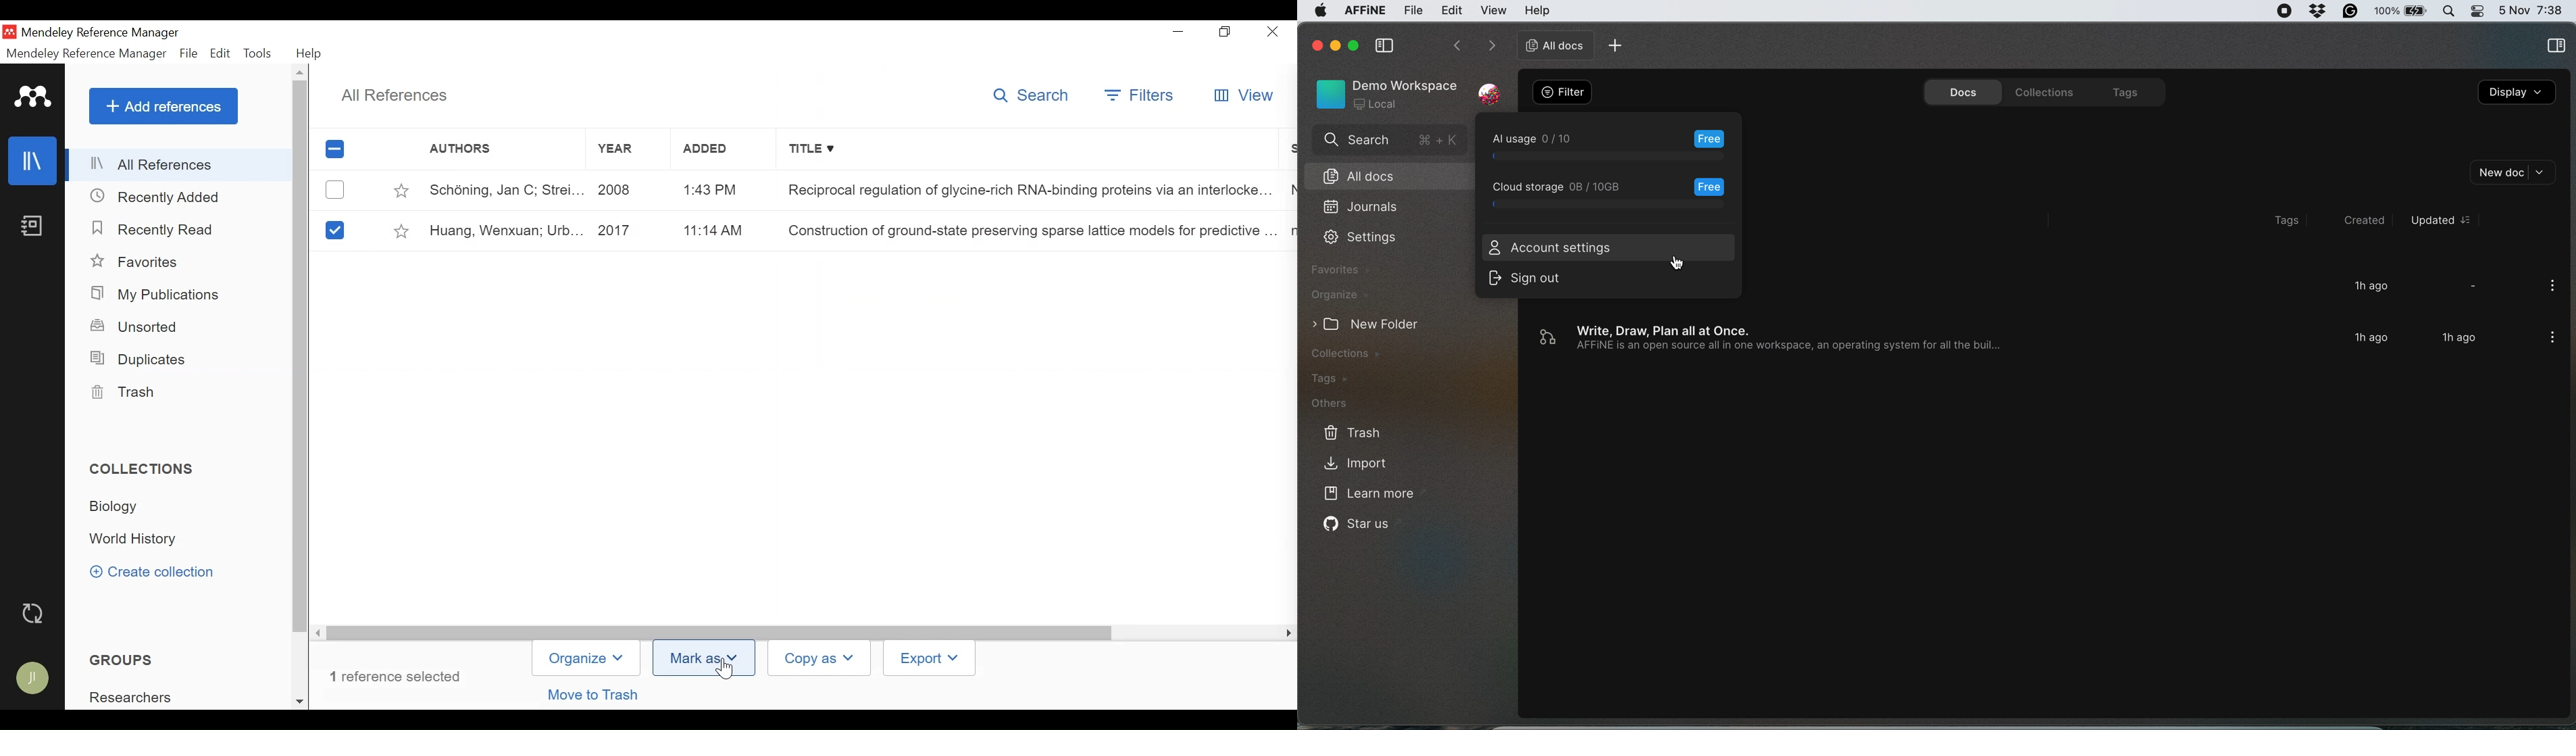  What do you see at coordinates (128, 660) in the screenshot?
I see `GROUPS` at bounding box center [128, 660].